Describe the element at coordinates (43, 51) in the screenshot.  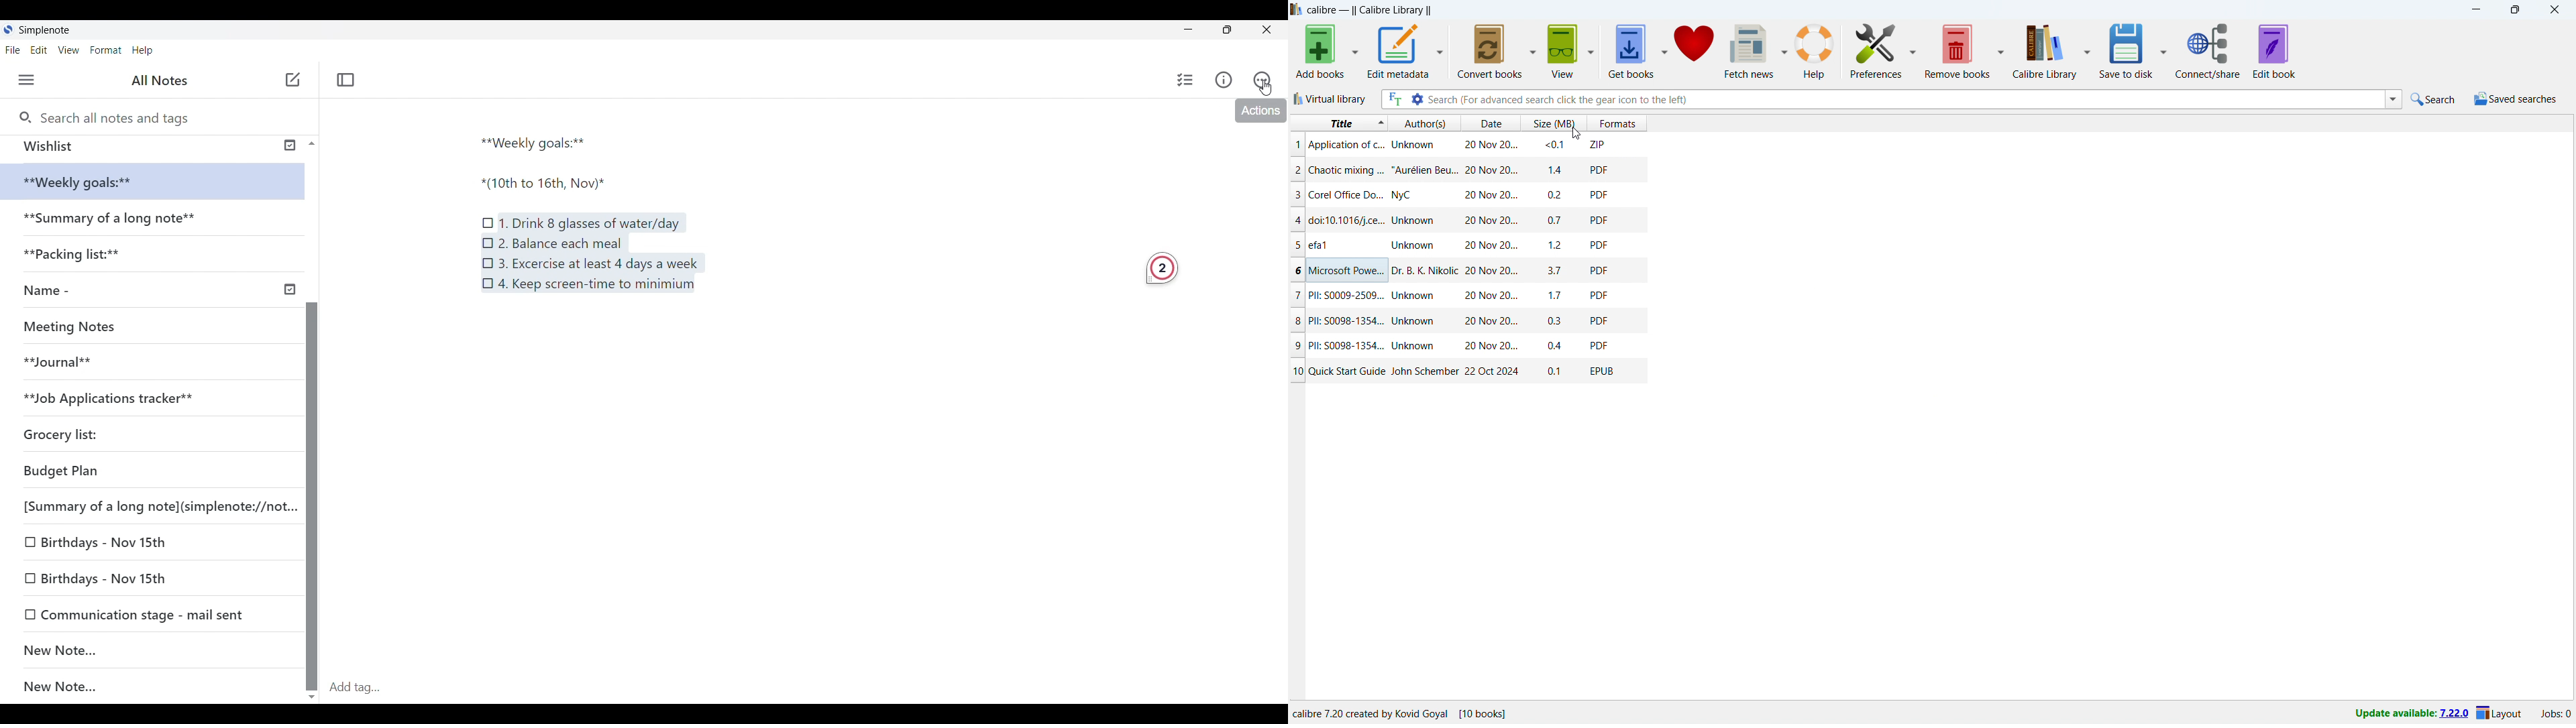
I see `Edit` at that location.